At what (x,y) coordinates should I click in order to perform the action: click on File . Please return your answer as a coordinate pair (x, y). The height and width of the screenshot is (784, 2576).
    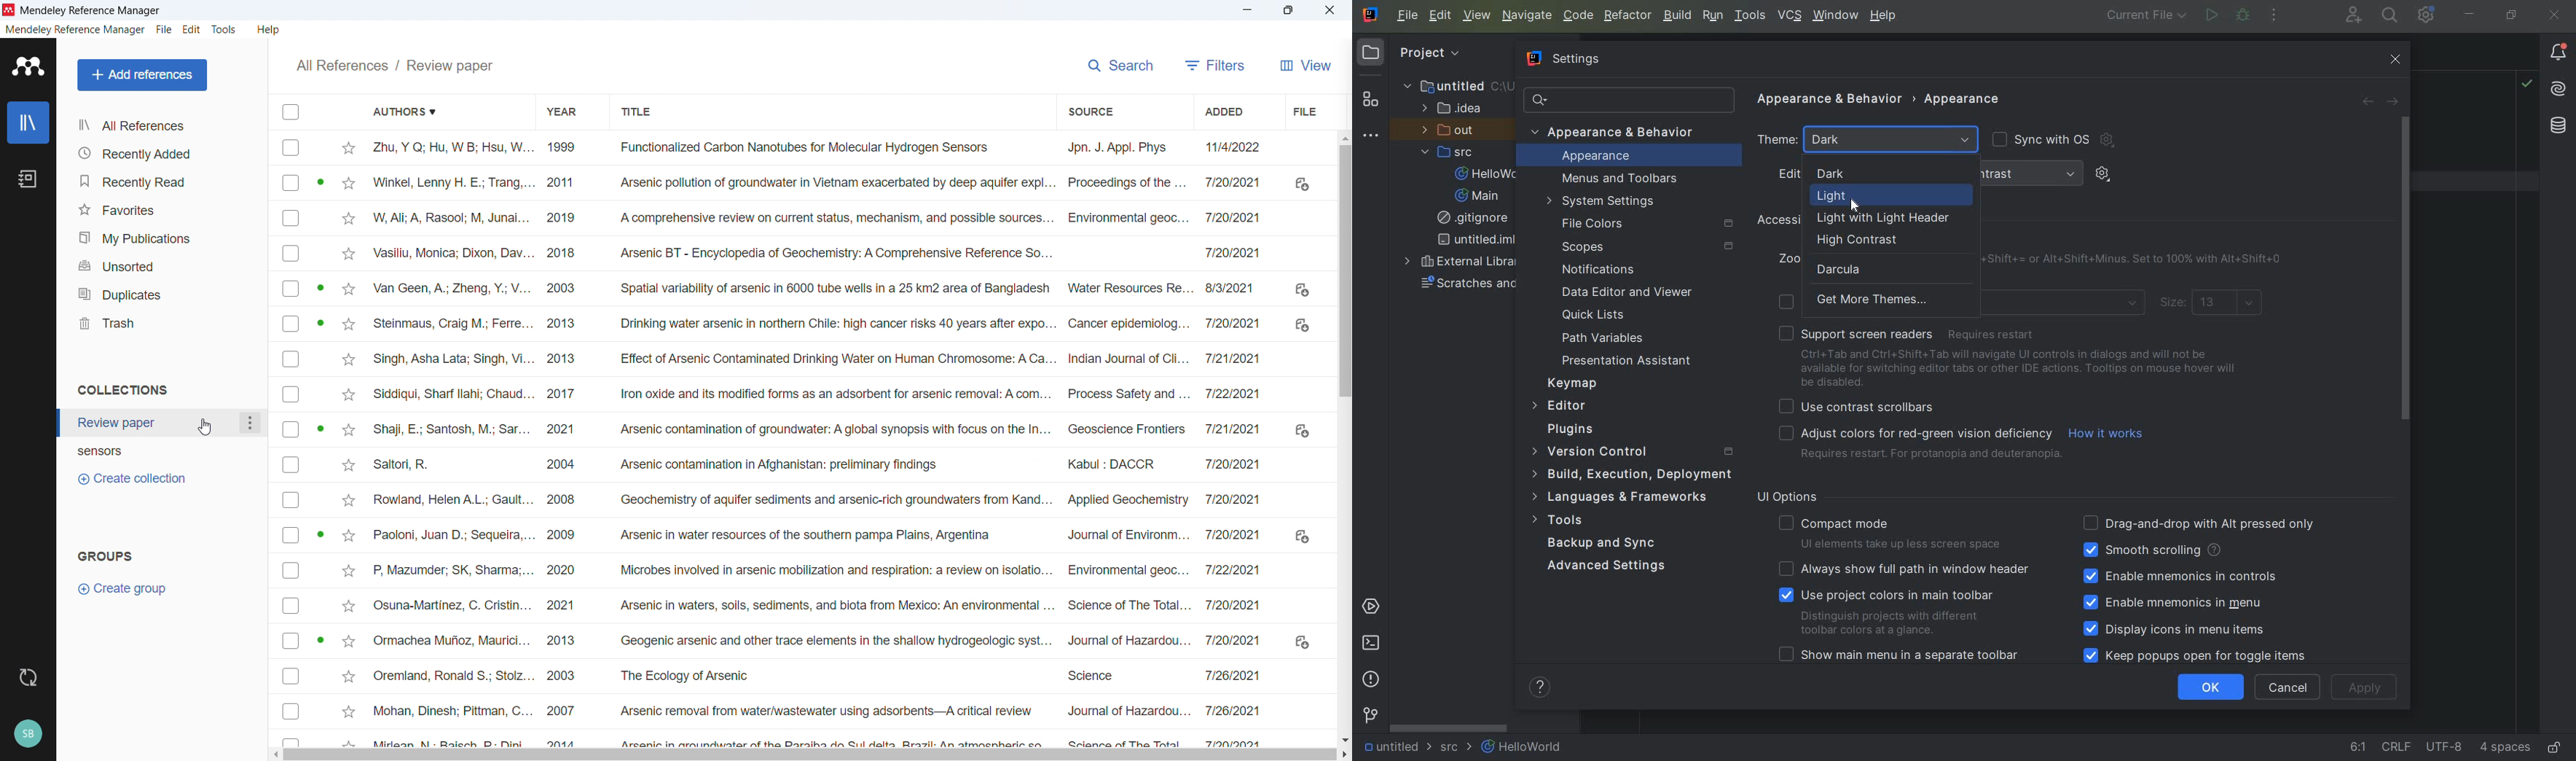
    Looking at the image, I should click on (164, 30).